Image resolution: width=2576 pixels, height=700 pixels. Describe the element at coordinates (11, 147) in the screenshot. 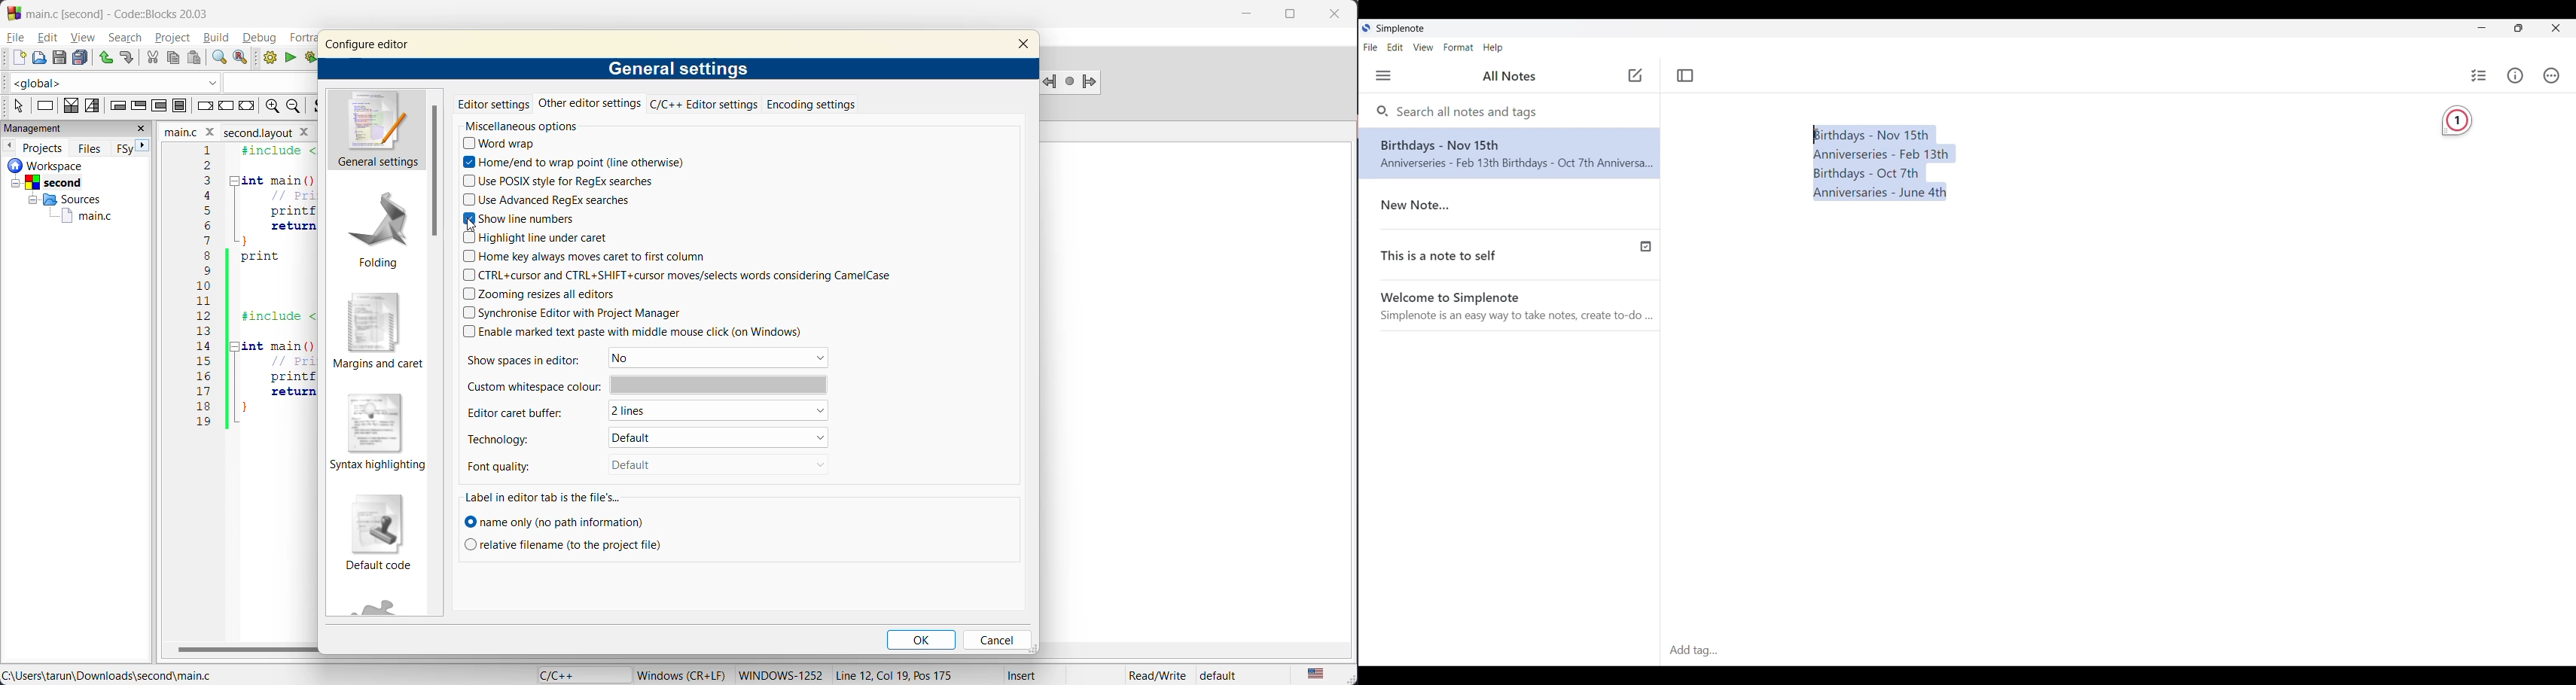

I see `previous` at that location.